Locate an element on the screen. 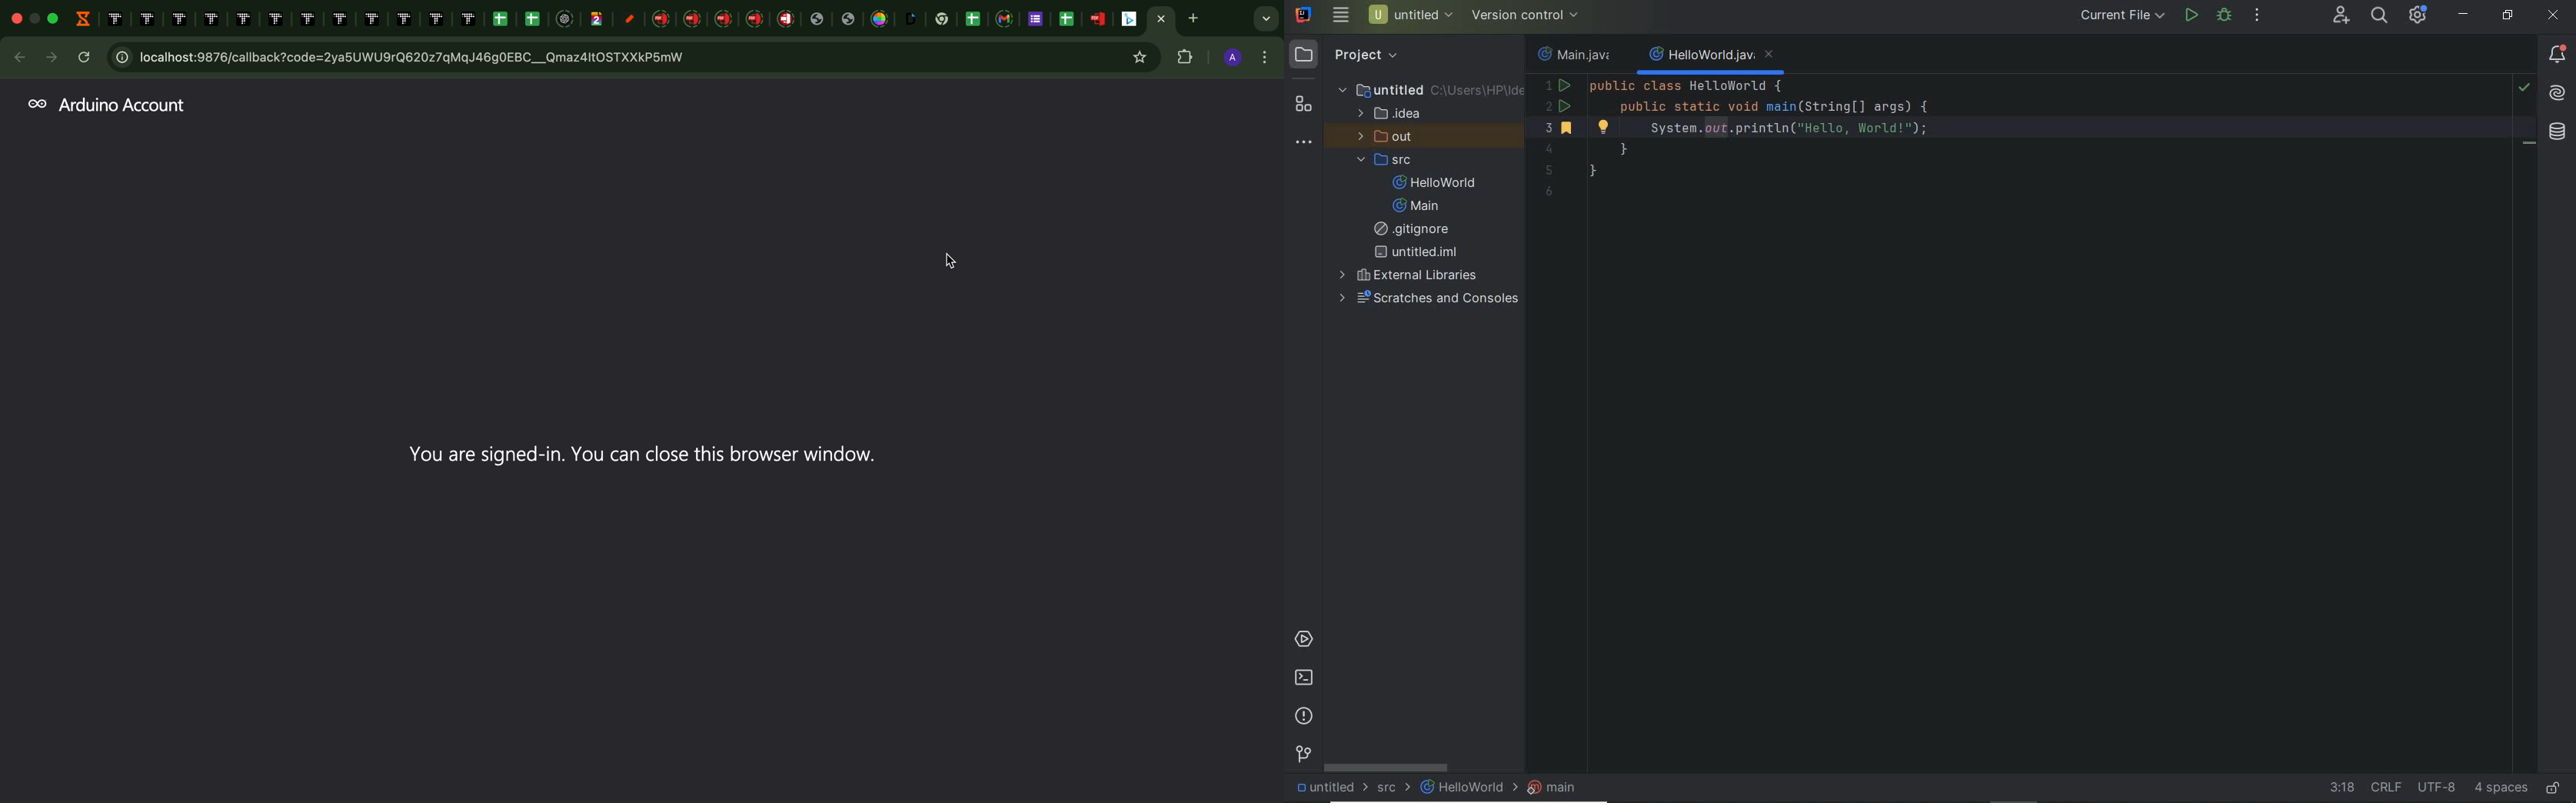 The height and width of the screenshot is (812, 2576). problems is located at coordinates (1307, 716).